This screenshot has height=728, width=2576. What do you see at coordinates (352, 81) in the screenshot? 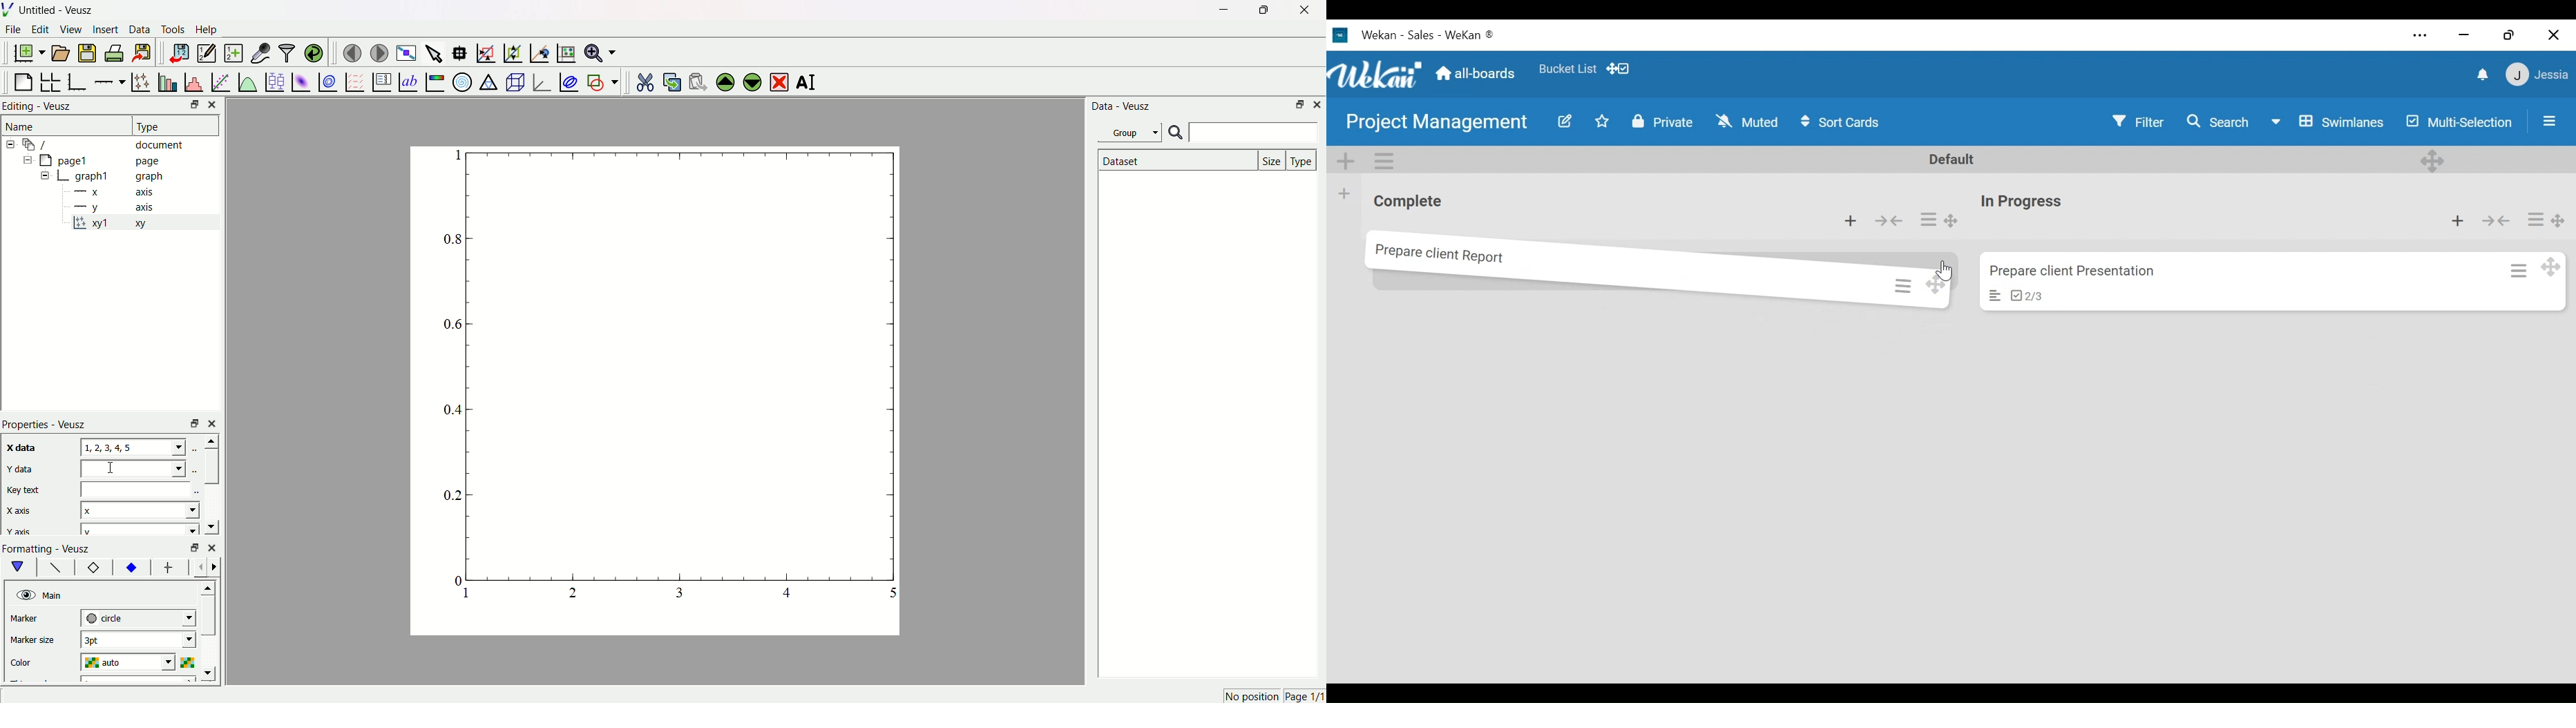
I see `plot a vector field` at bounding box center [352, 81].